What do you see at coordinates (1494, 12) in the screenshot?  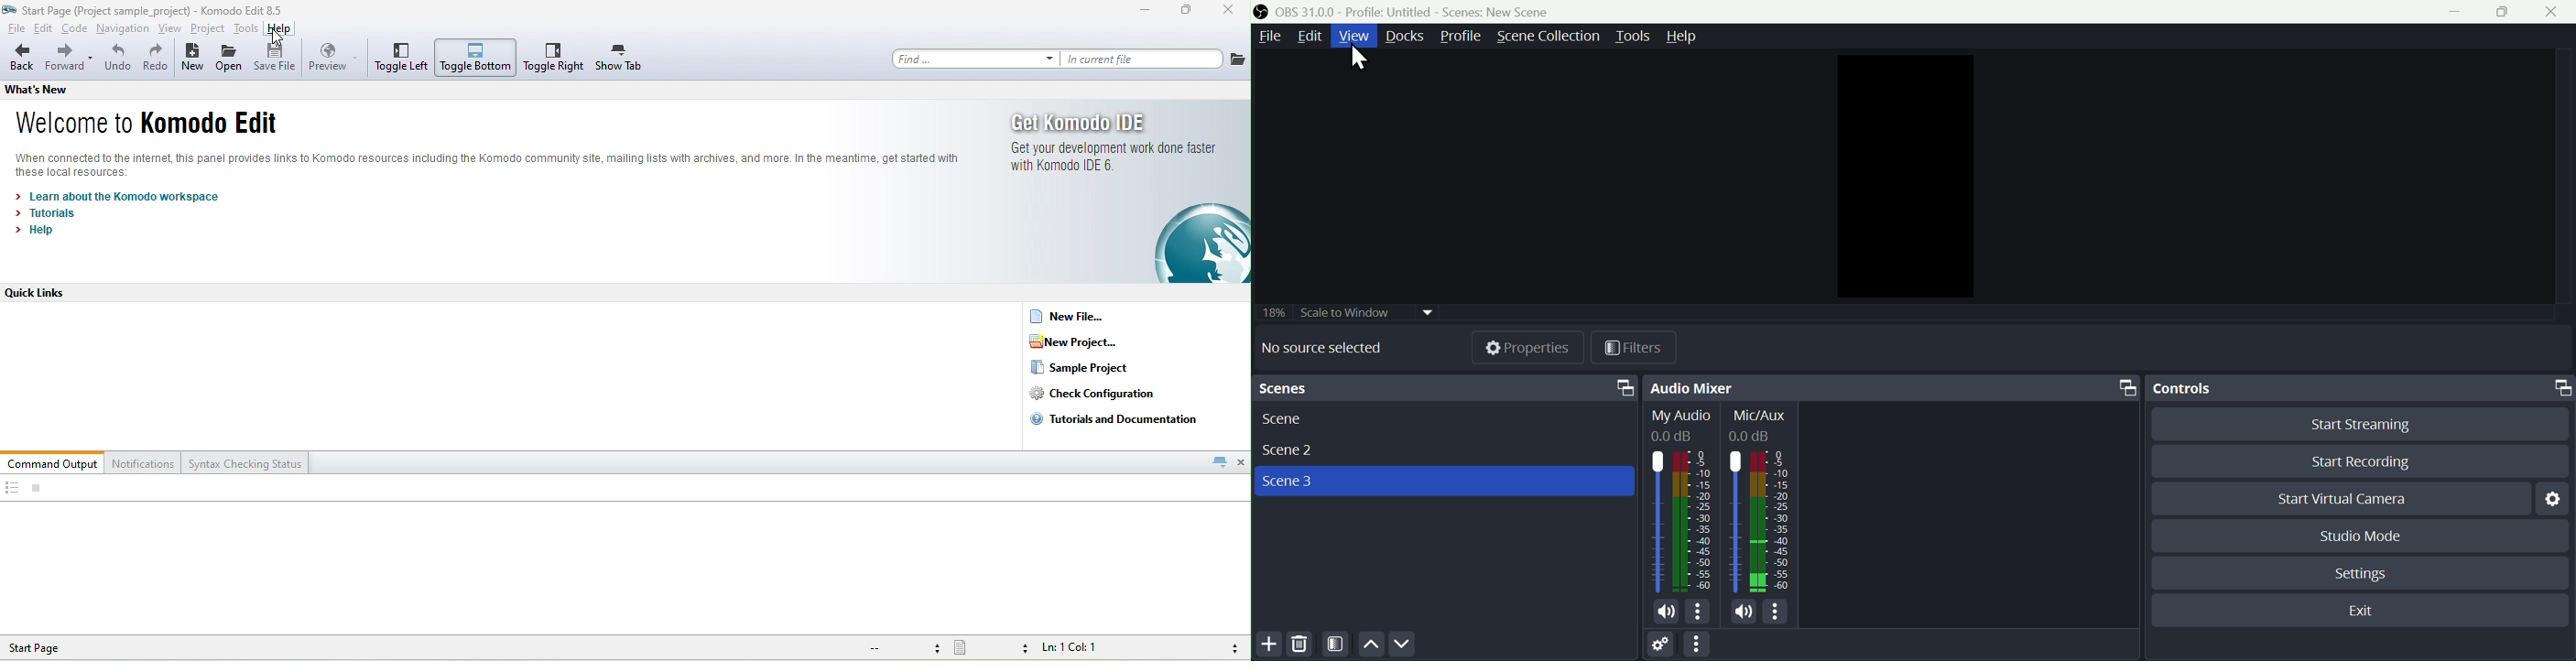 I see `Scenes Title` at bounding box center [1494, 12].